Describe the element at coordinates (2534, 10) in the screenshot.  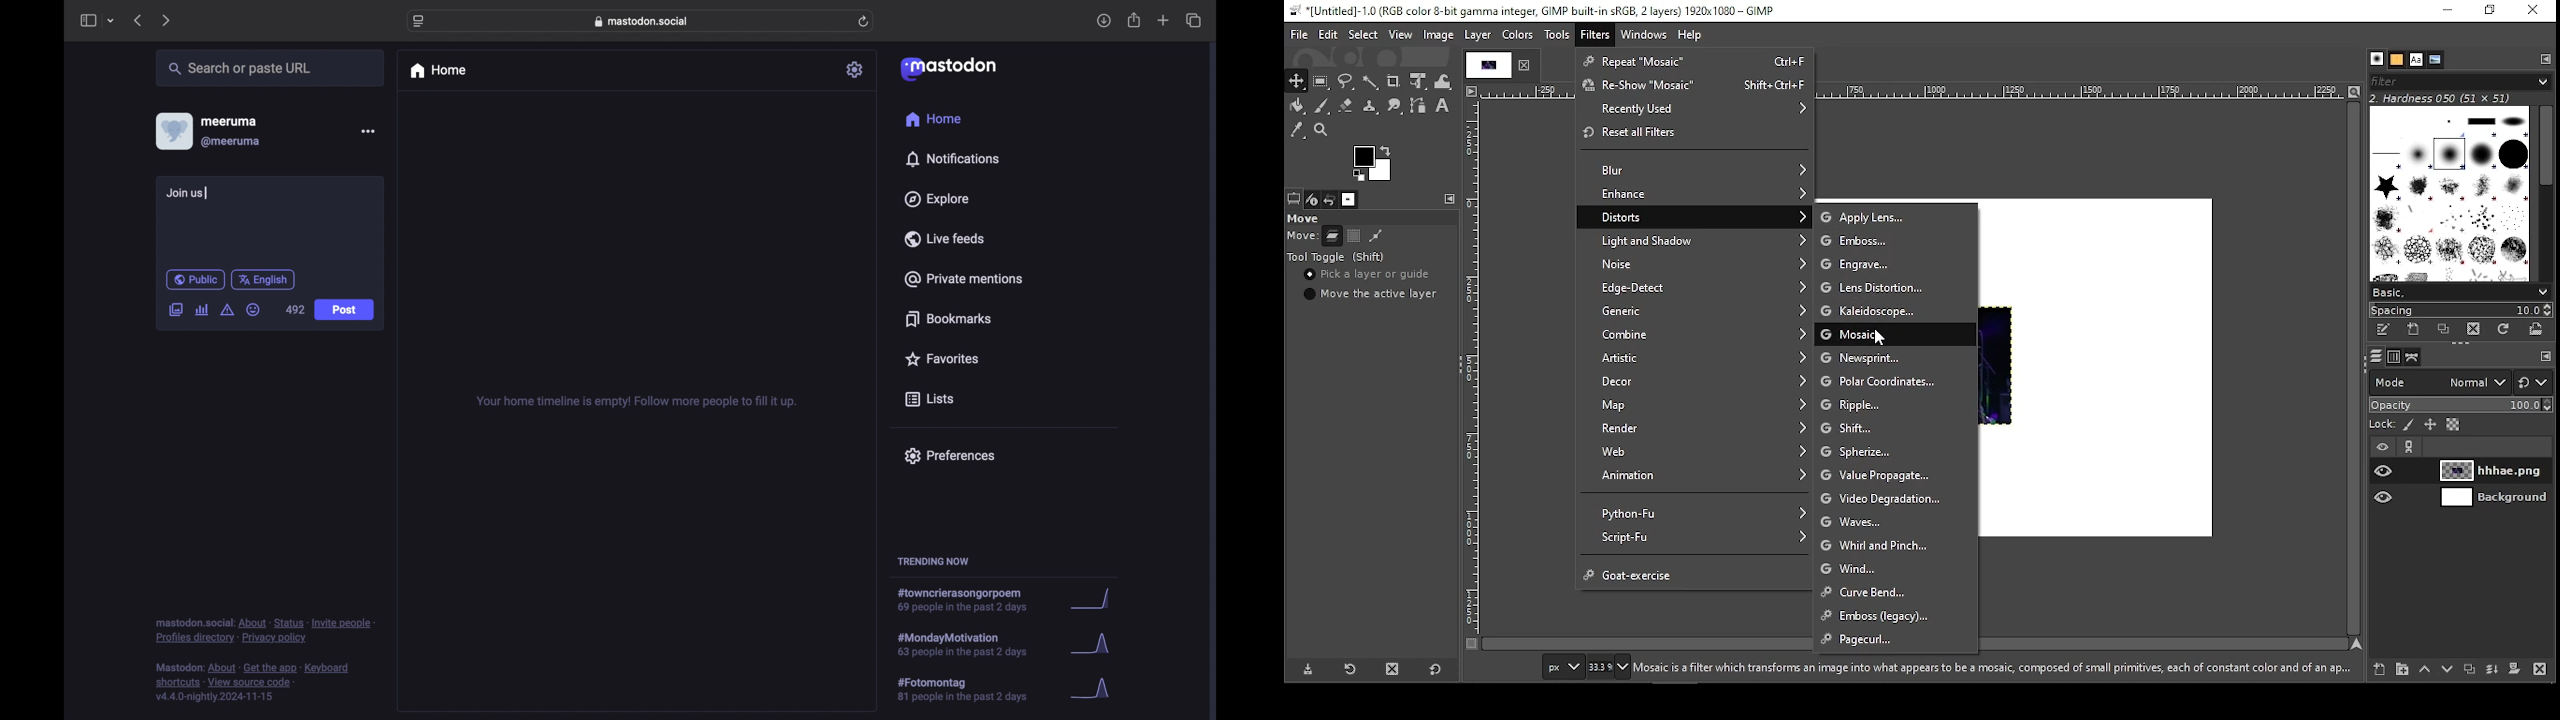
I see `close window` at that location.